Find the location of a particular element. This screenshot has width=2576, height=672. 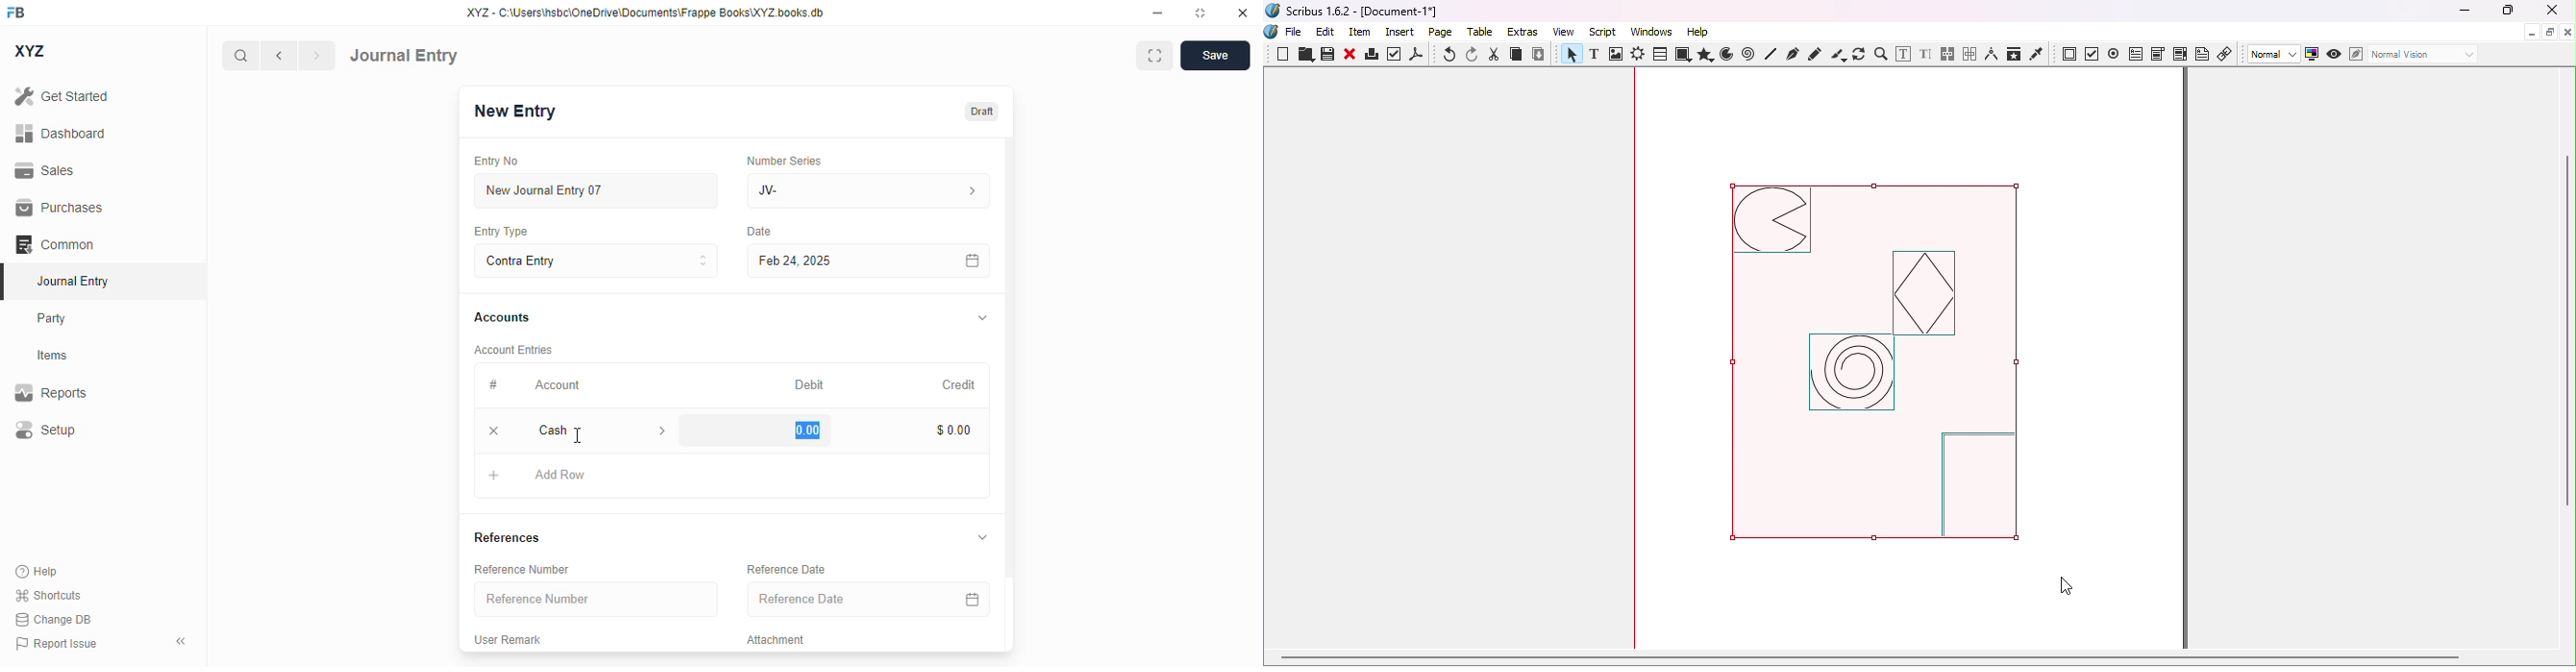

Image frame is located at coordinates (1618, 56).